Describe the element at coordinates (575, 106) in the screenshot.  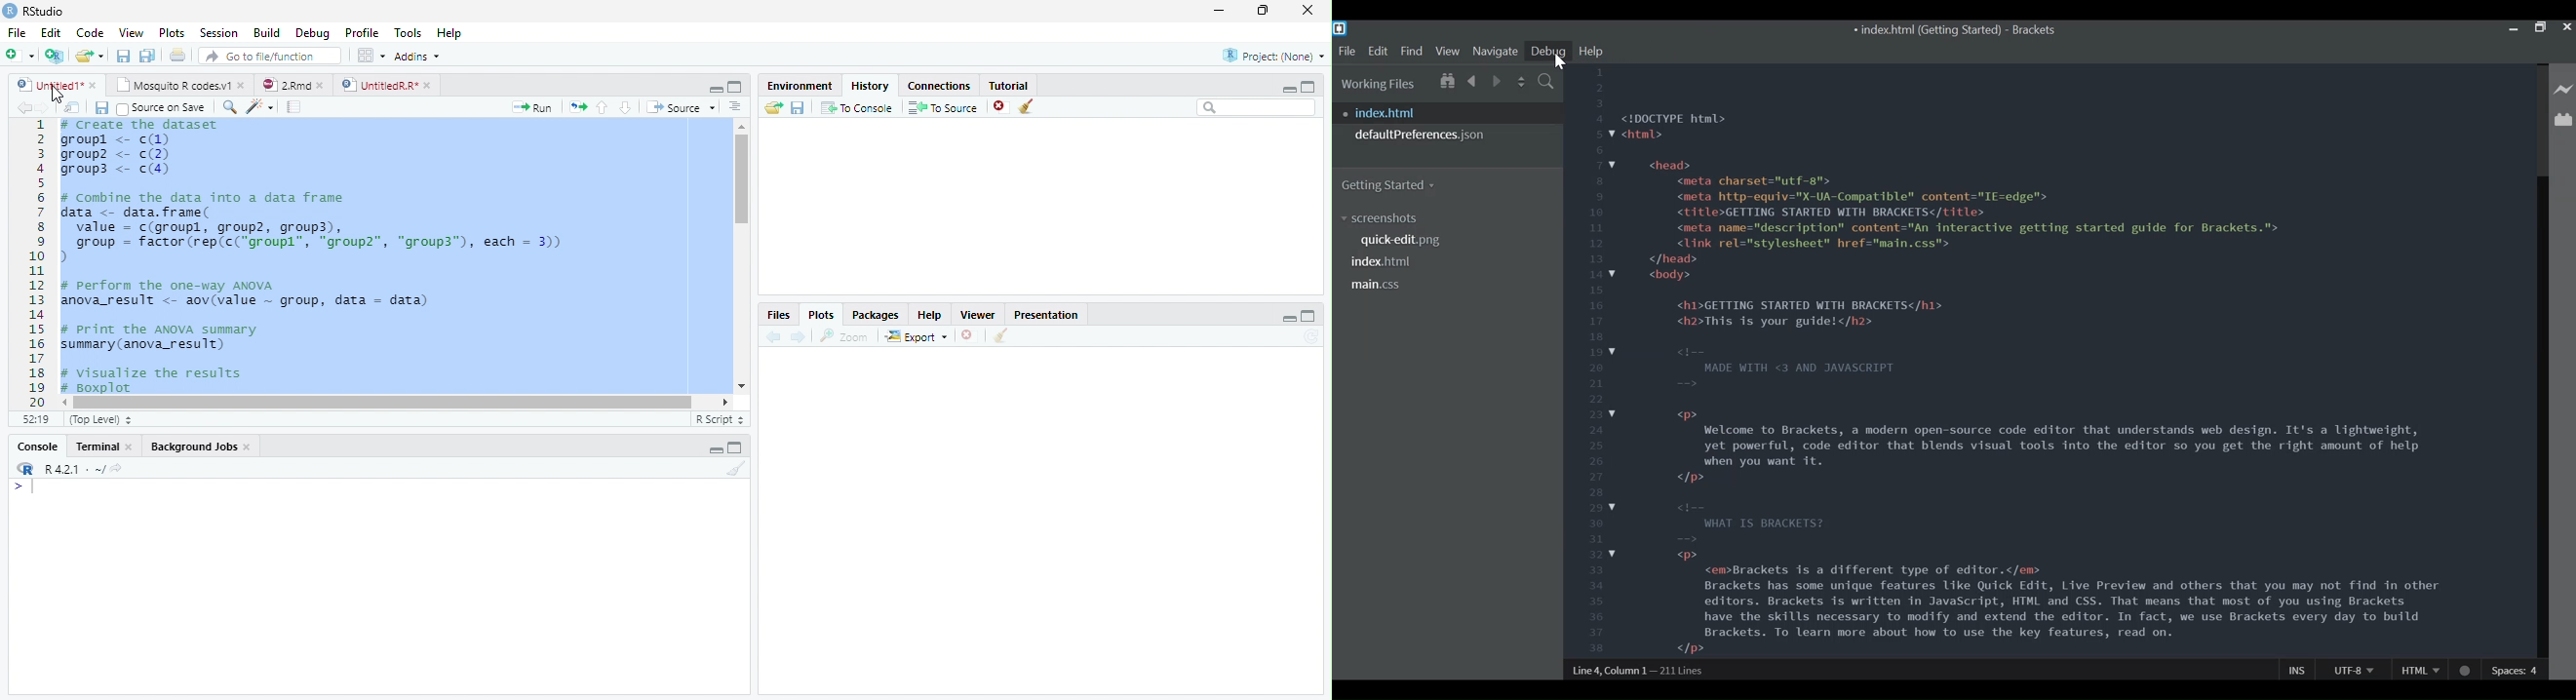
I see `Copy pages` at that location.